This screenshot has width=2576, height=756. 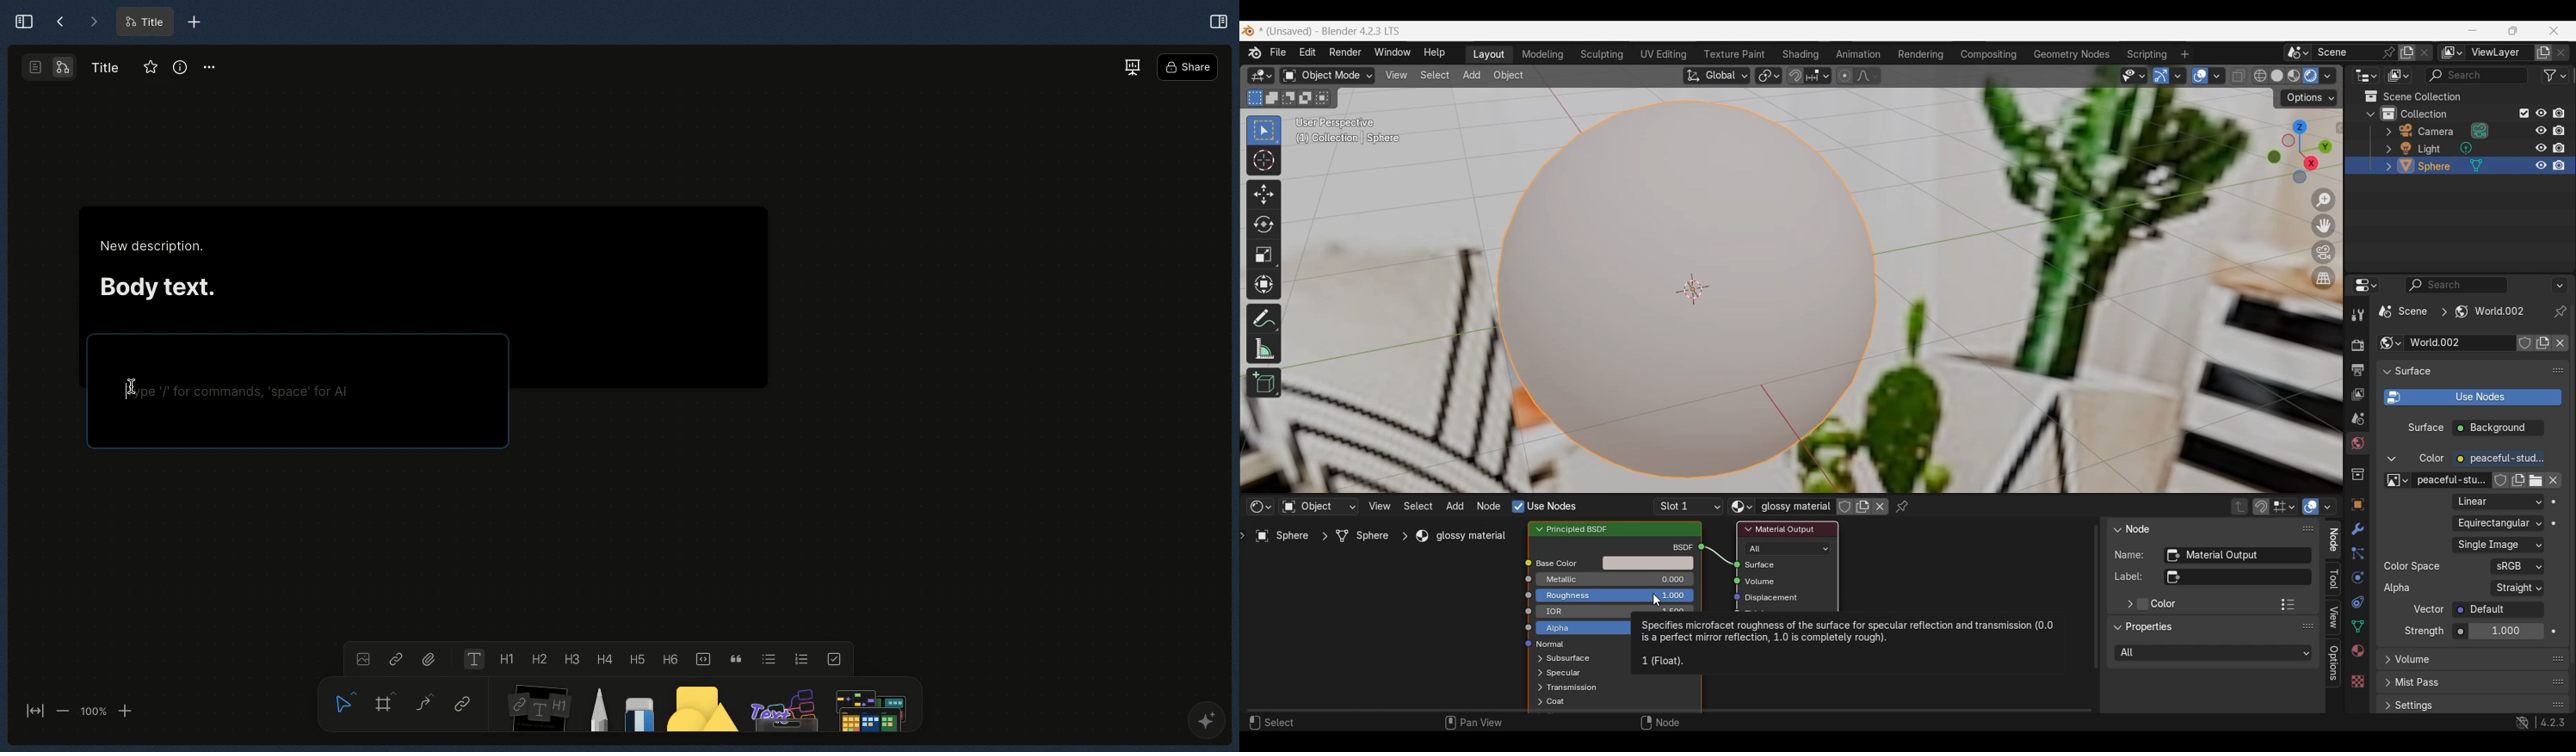 What do you see at coordinates (2358, 650) in the screenshot?
I see `Material properties` at bounding box center [2358, 650].